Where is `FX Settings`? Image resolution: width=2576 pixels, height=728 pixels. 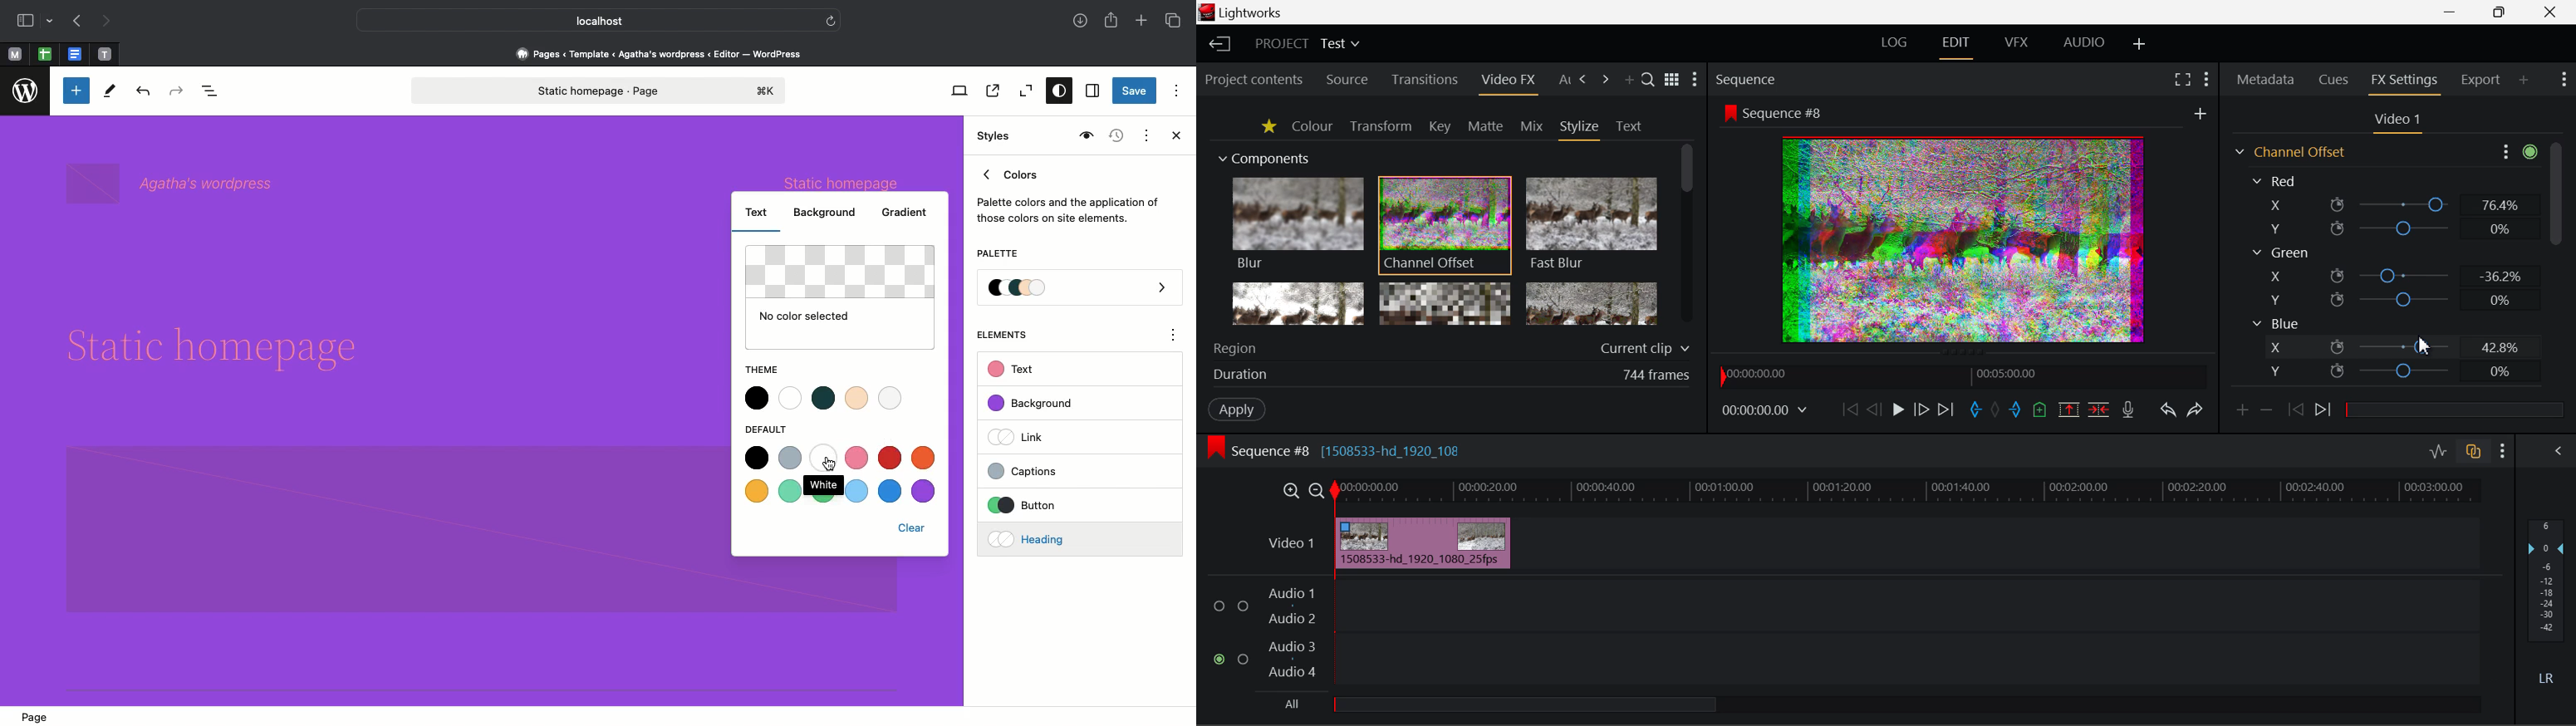 FX Settings is located at coordinates (2405, 81).